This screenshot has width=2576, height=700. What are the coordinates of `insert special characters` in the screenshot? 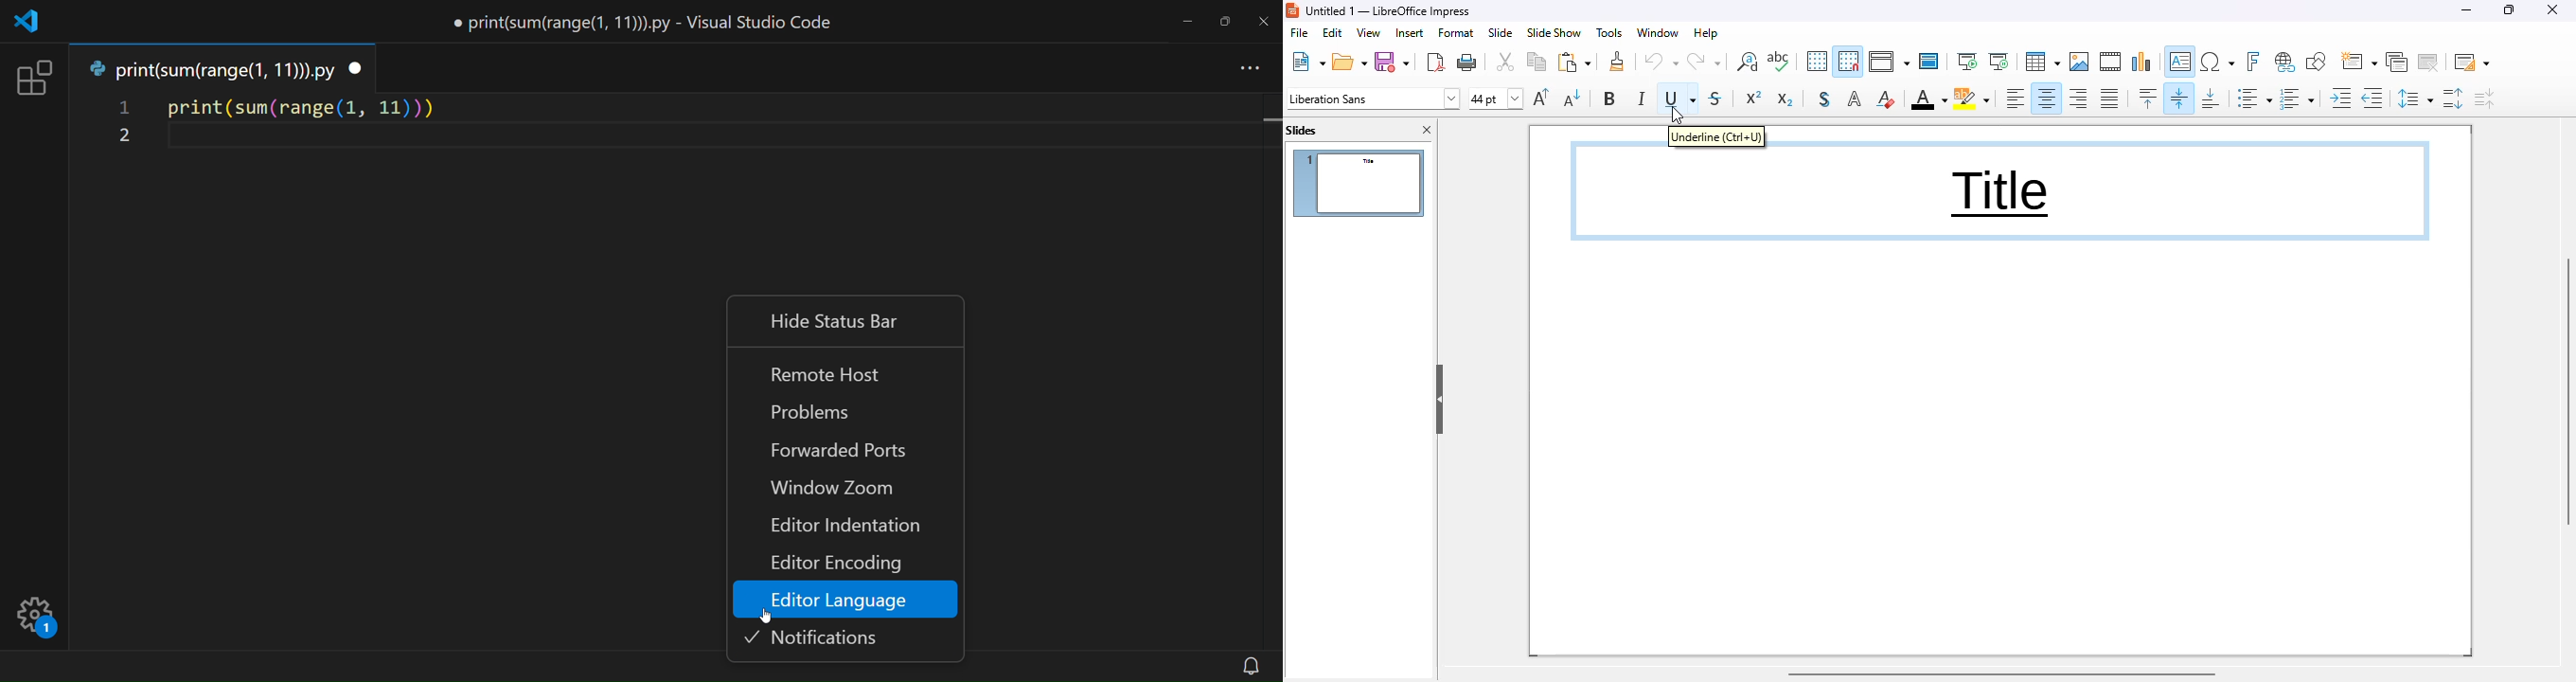 It's located at (2217, 62).